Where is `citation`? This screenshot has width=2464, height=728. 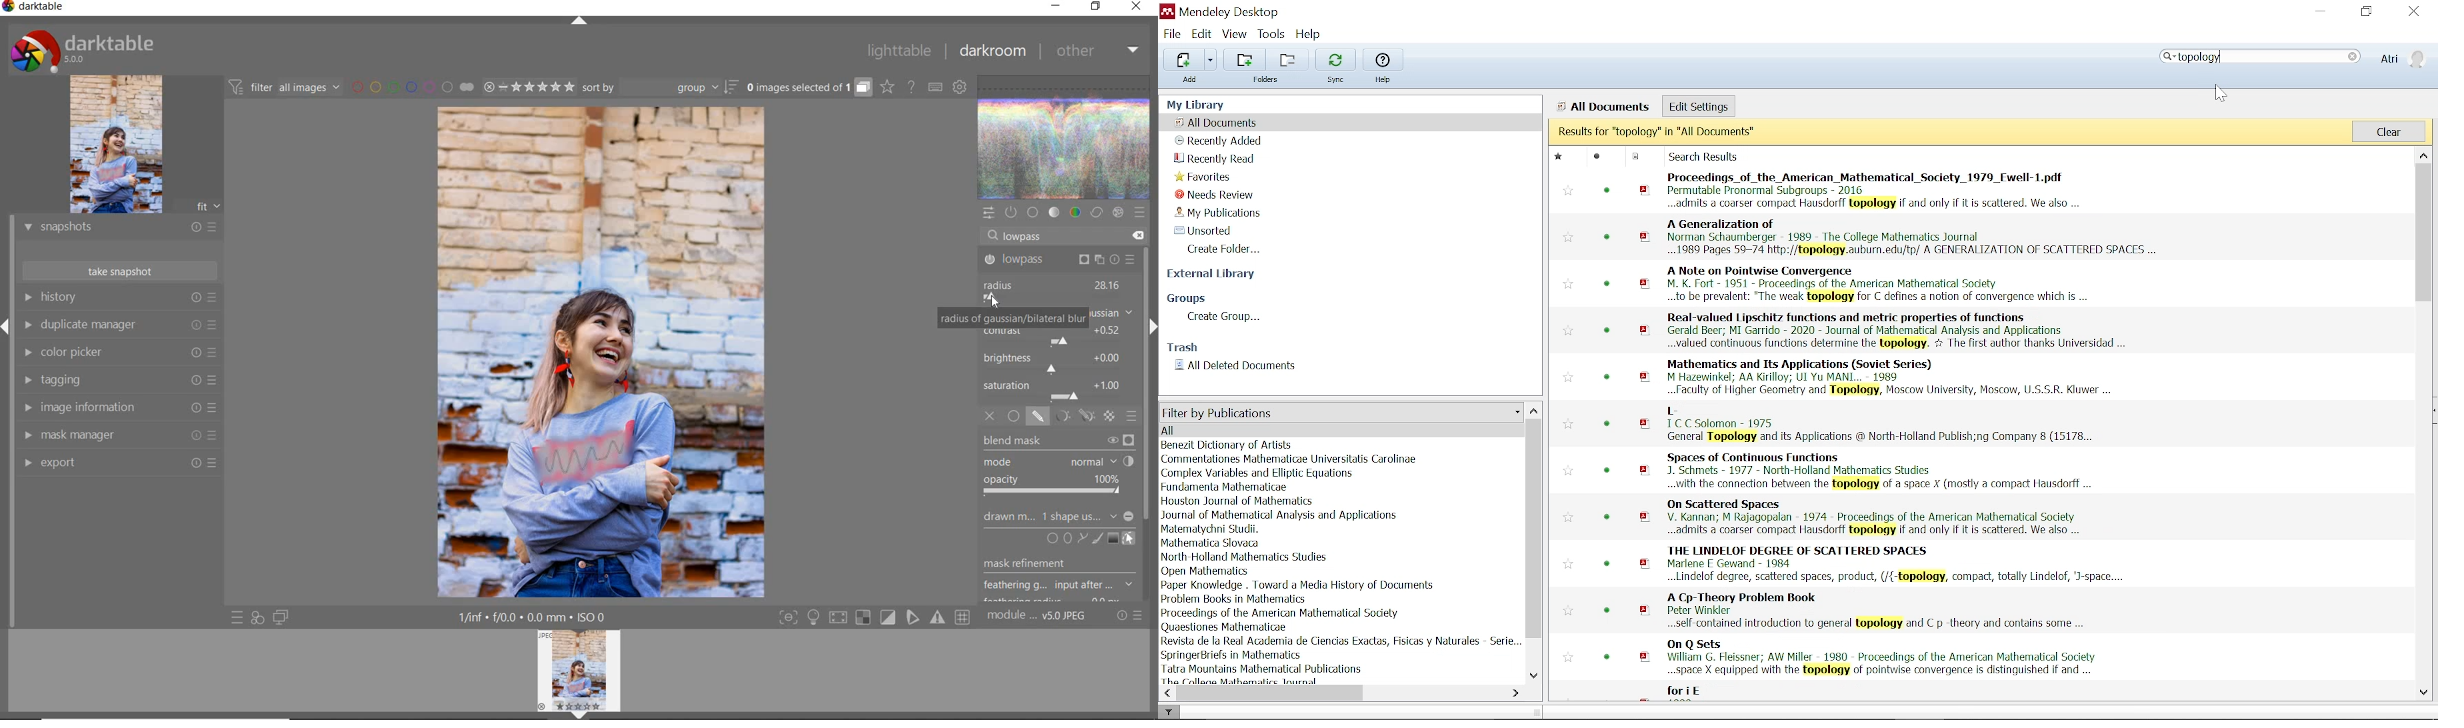 citation is located at coordinates (1694, 692).